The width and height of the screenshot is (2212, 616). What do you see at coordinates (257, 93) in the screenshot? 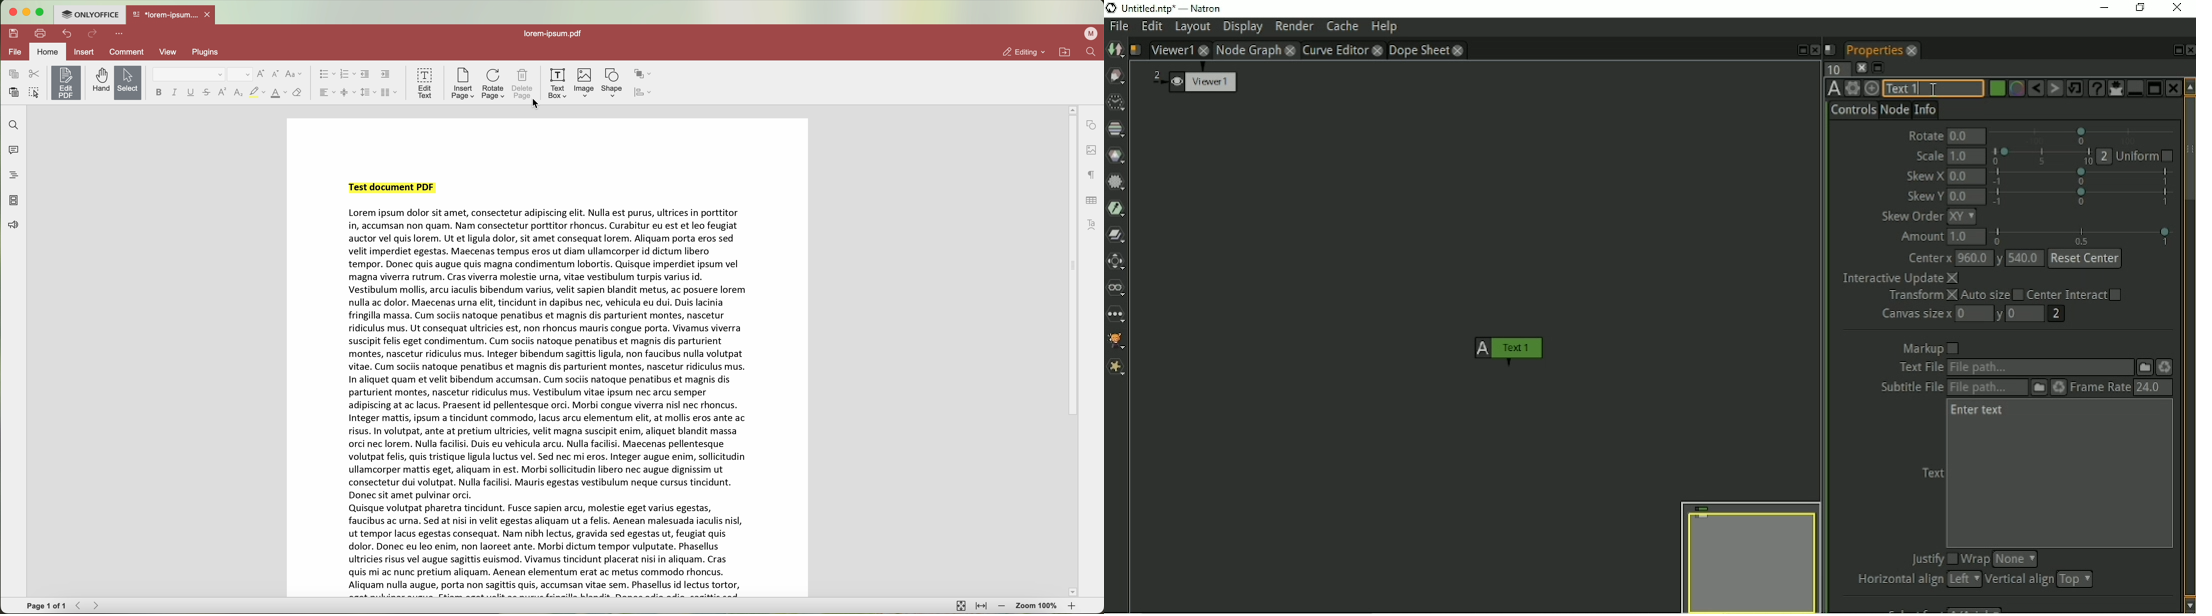
I see `highlight color` at bounding box center [257, 93].